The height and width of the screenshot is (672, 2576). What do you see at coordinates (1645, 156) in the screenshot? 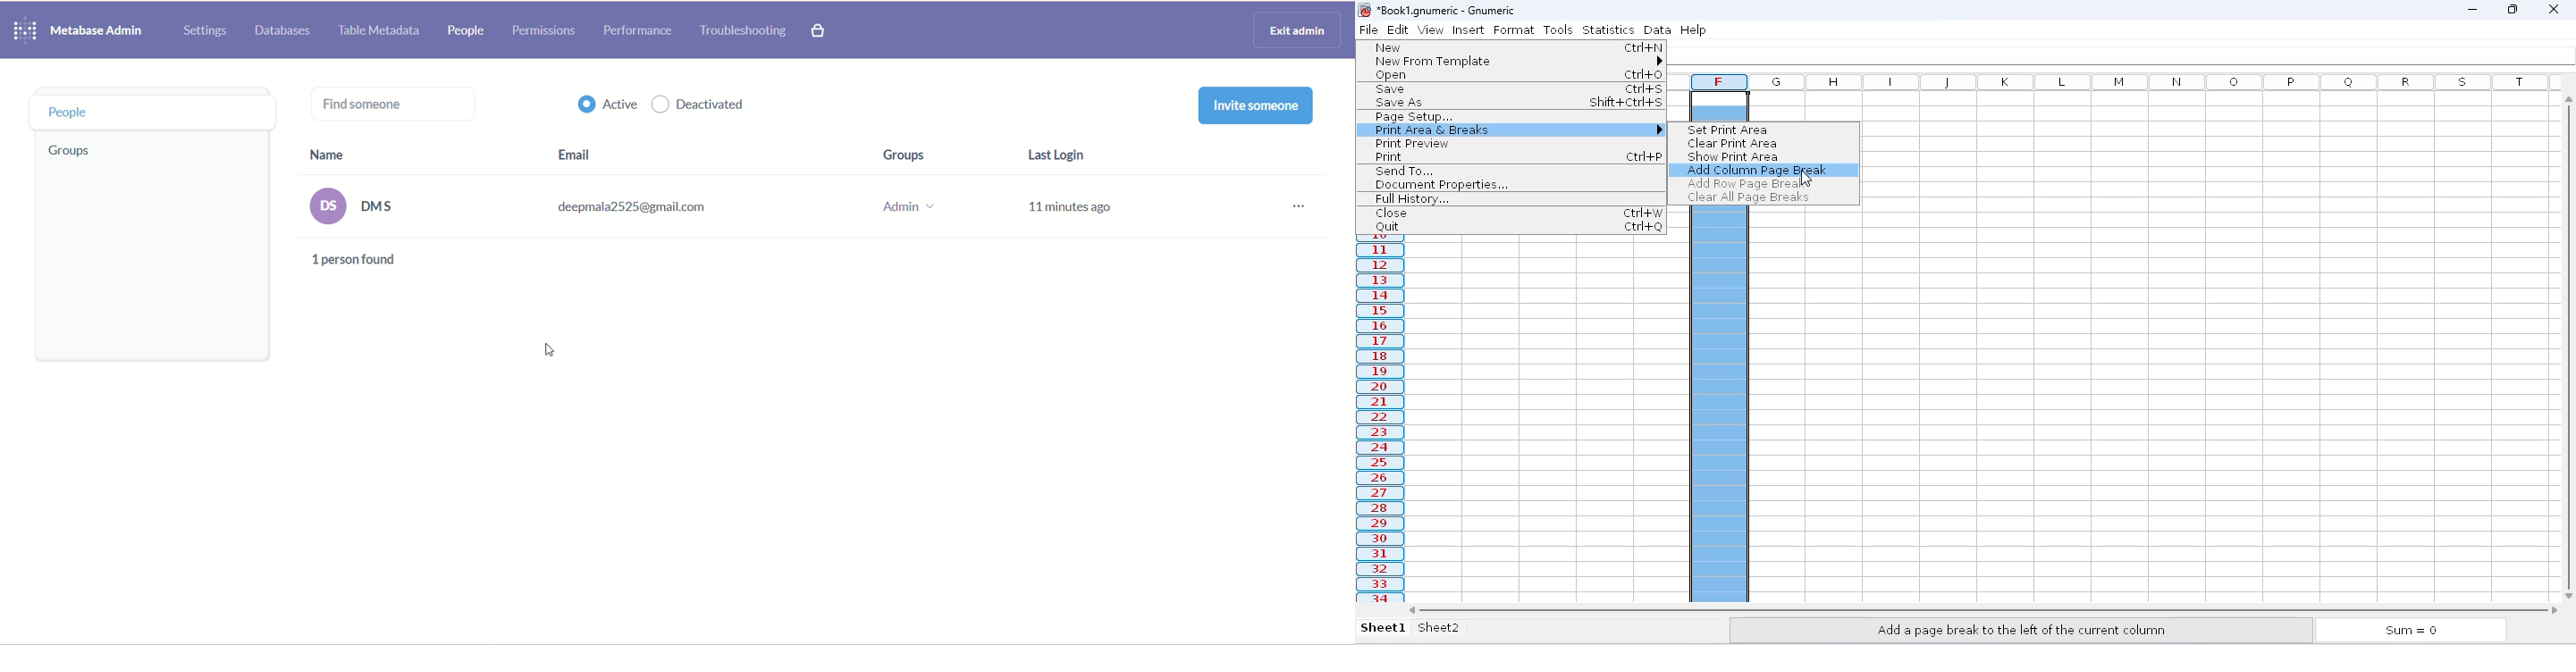
I see `shortcut for print` at bounding box center [1645, 156].